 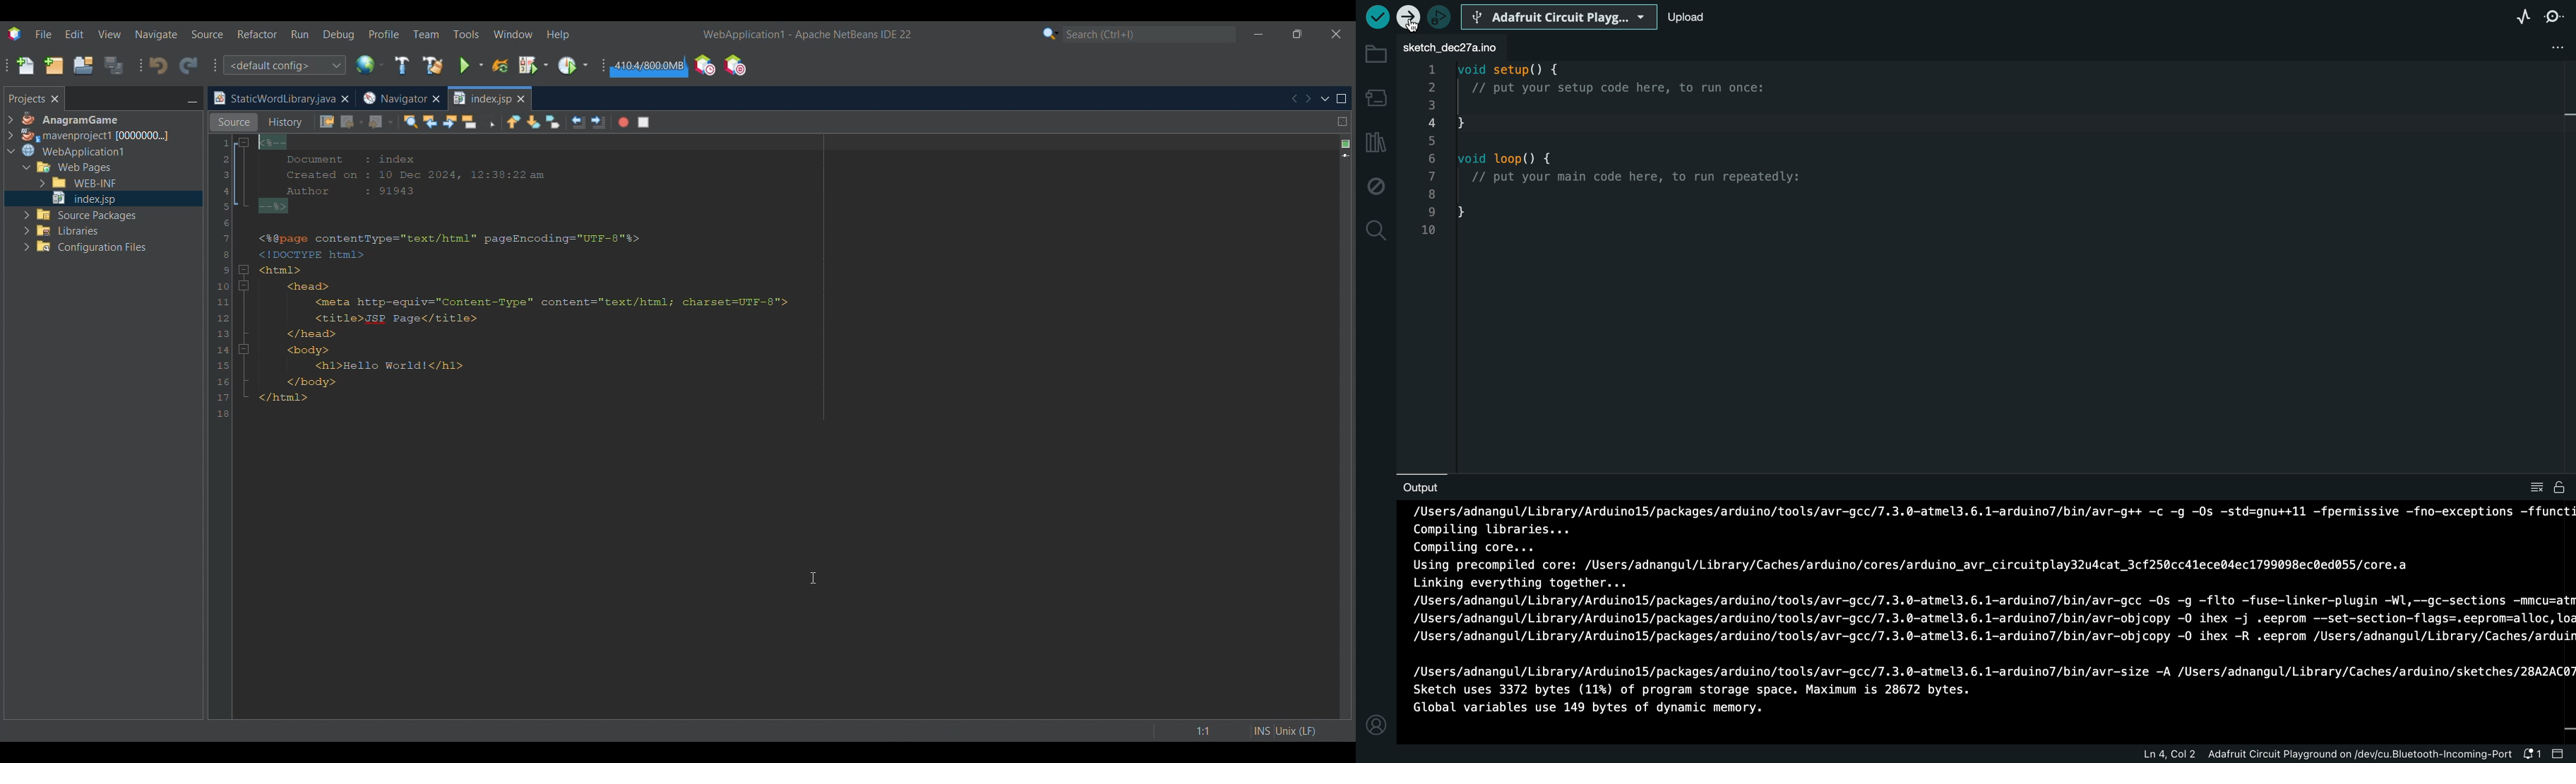 I want to click on Vertical slide bar, so click(x=1335, y=427).